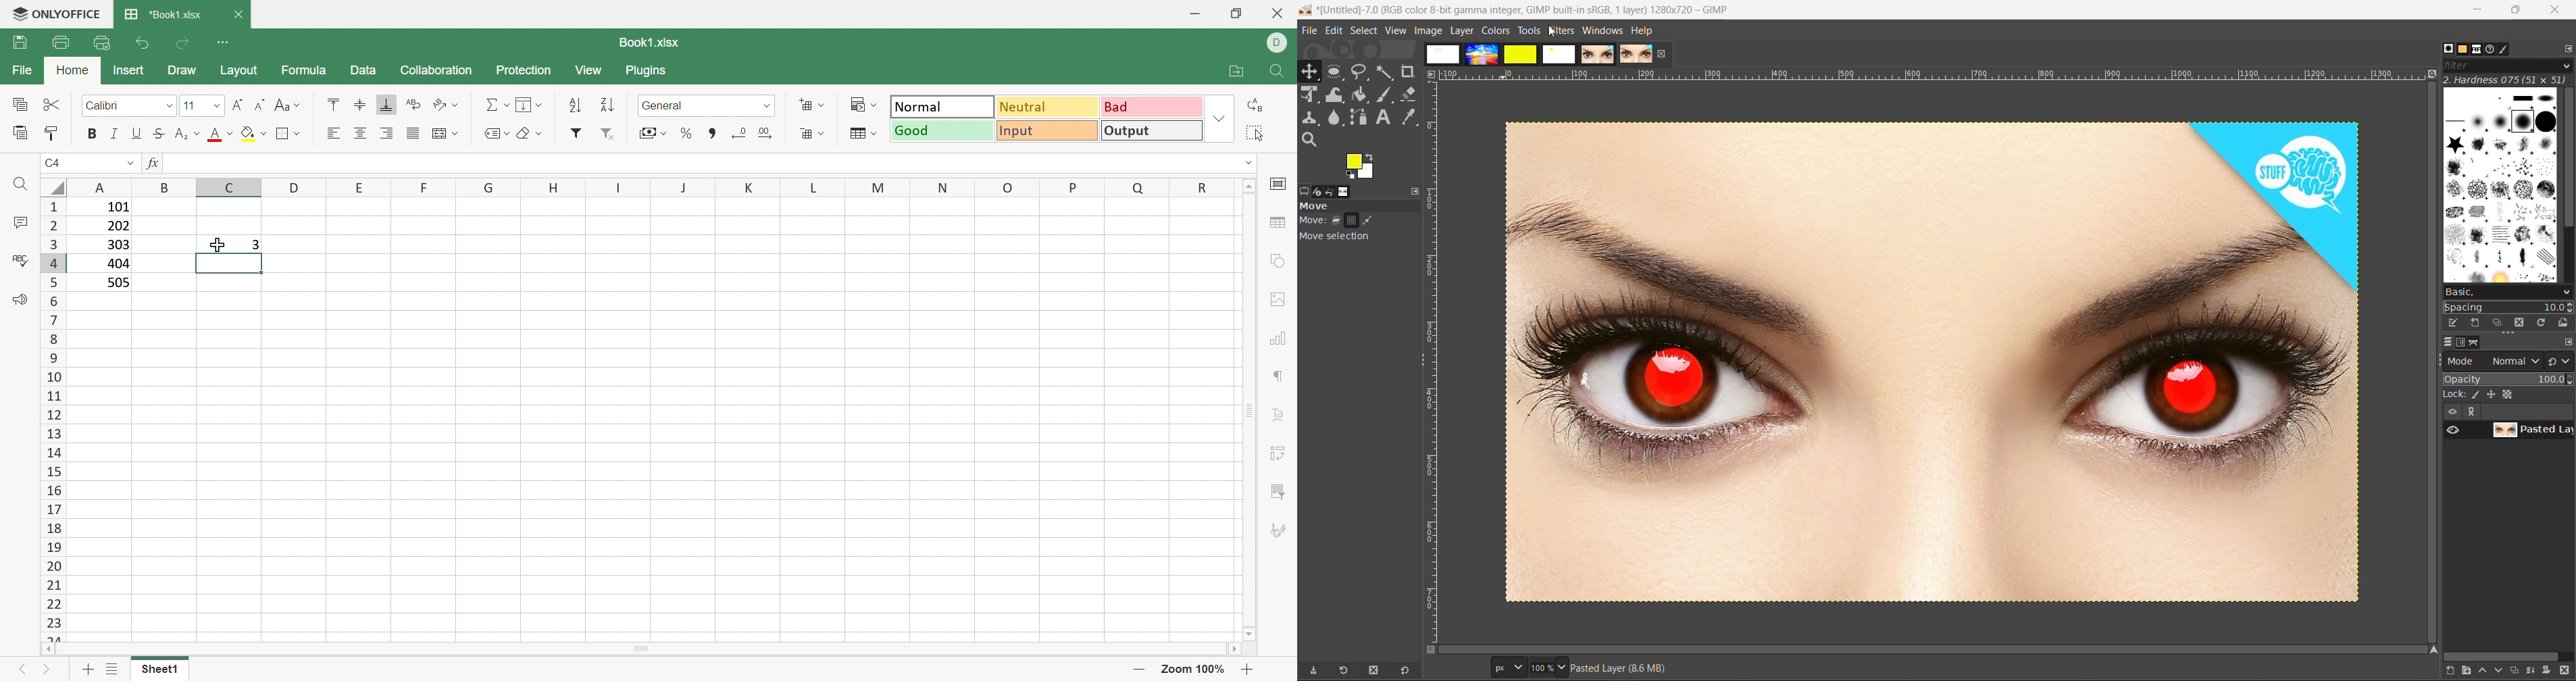 The width and height of the screenshot is (2576, 700). I want to click on selected cell, so click(228, 265).